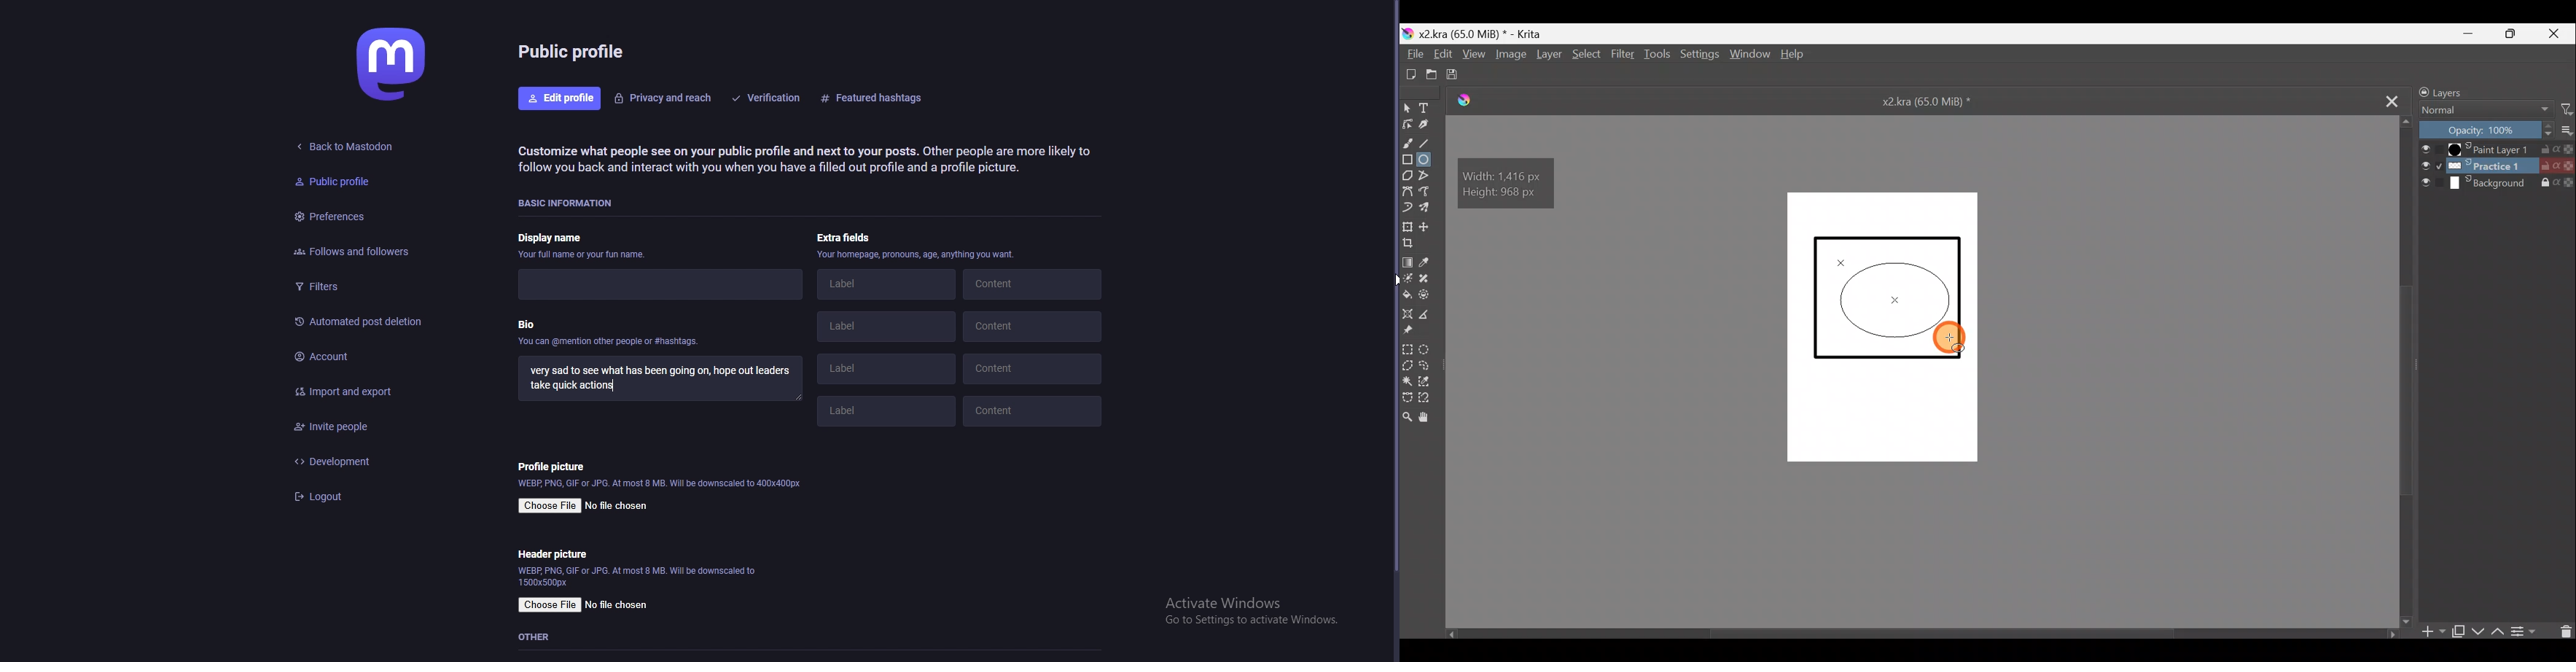 This screenshot has width=2576, height=672. I want to click on display name, so click(579, 246).